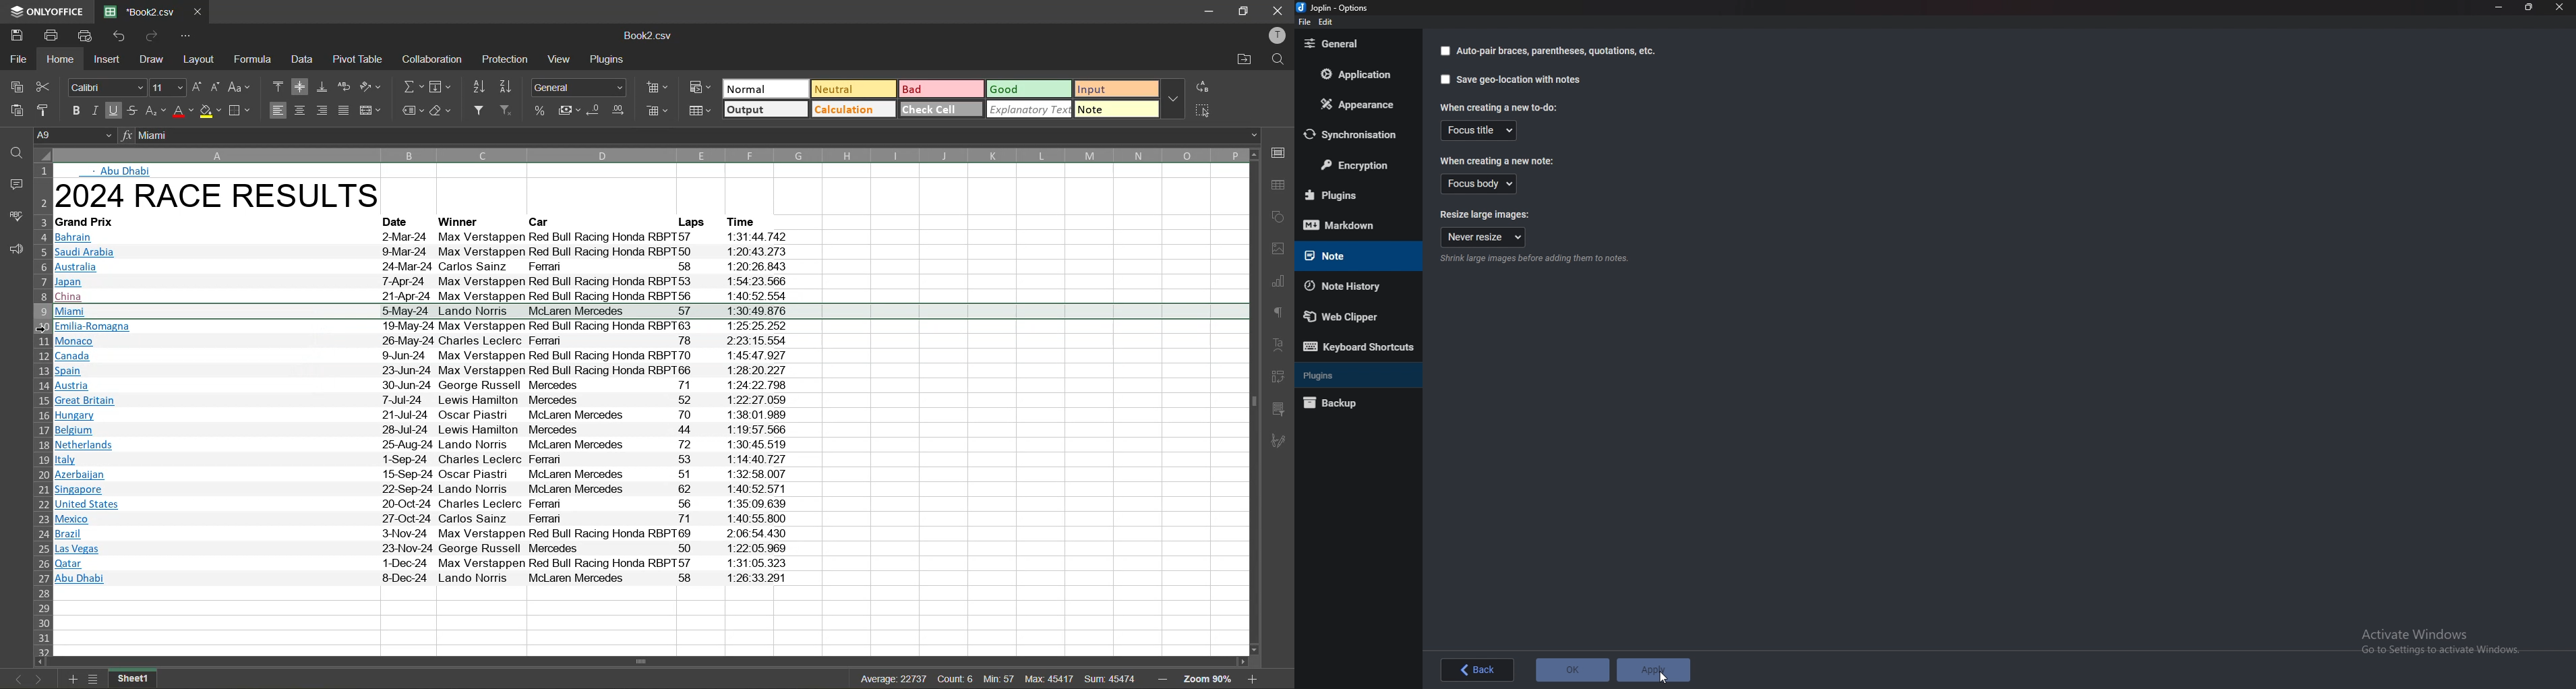  I want to click on font color, so click(183, 112).